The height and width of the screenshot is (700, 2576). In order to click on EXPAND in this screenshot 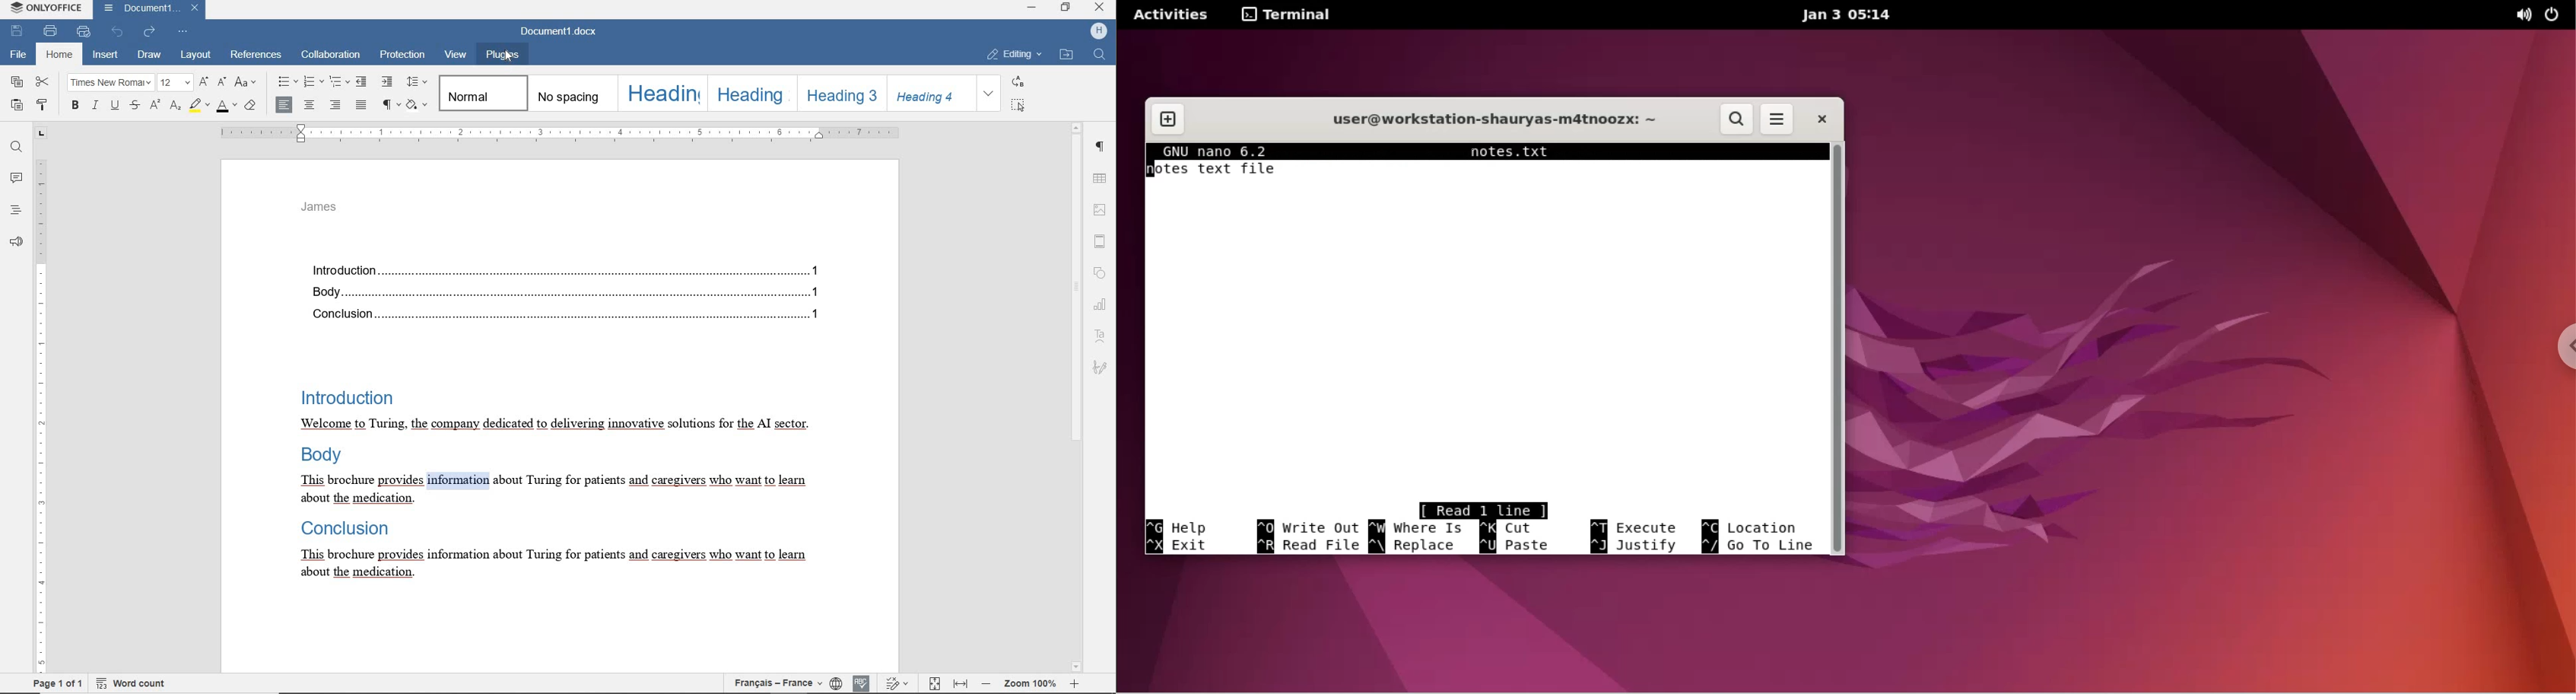, I will do `click(989, 94)`.